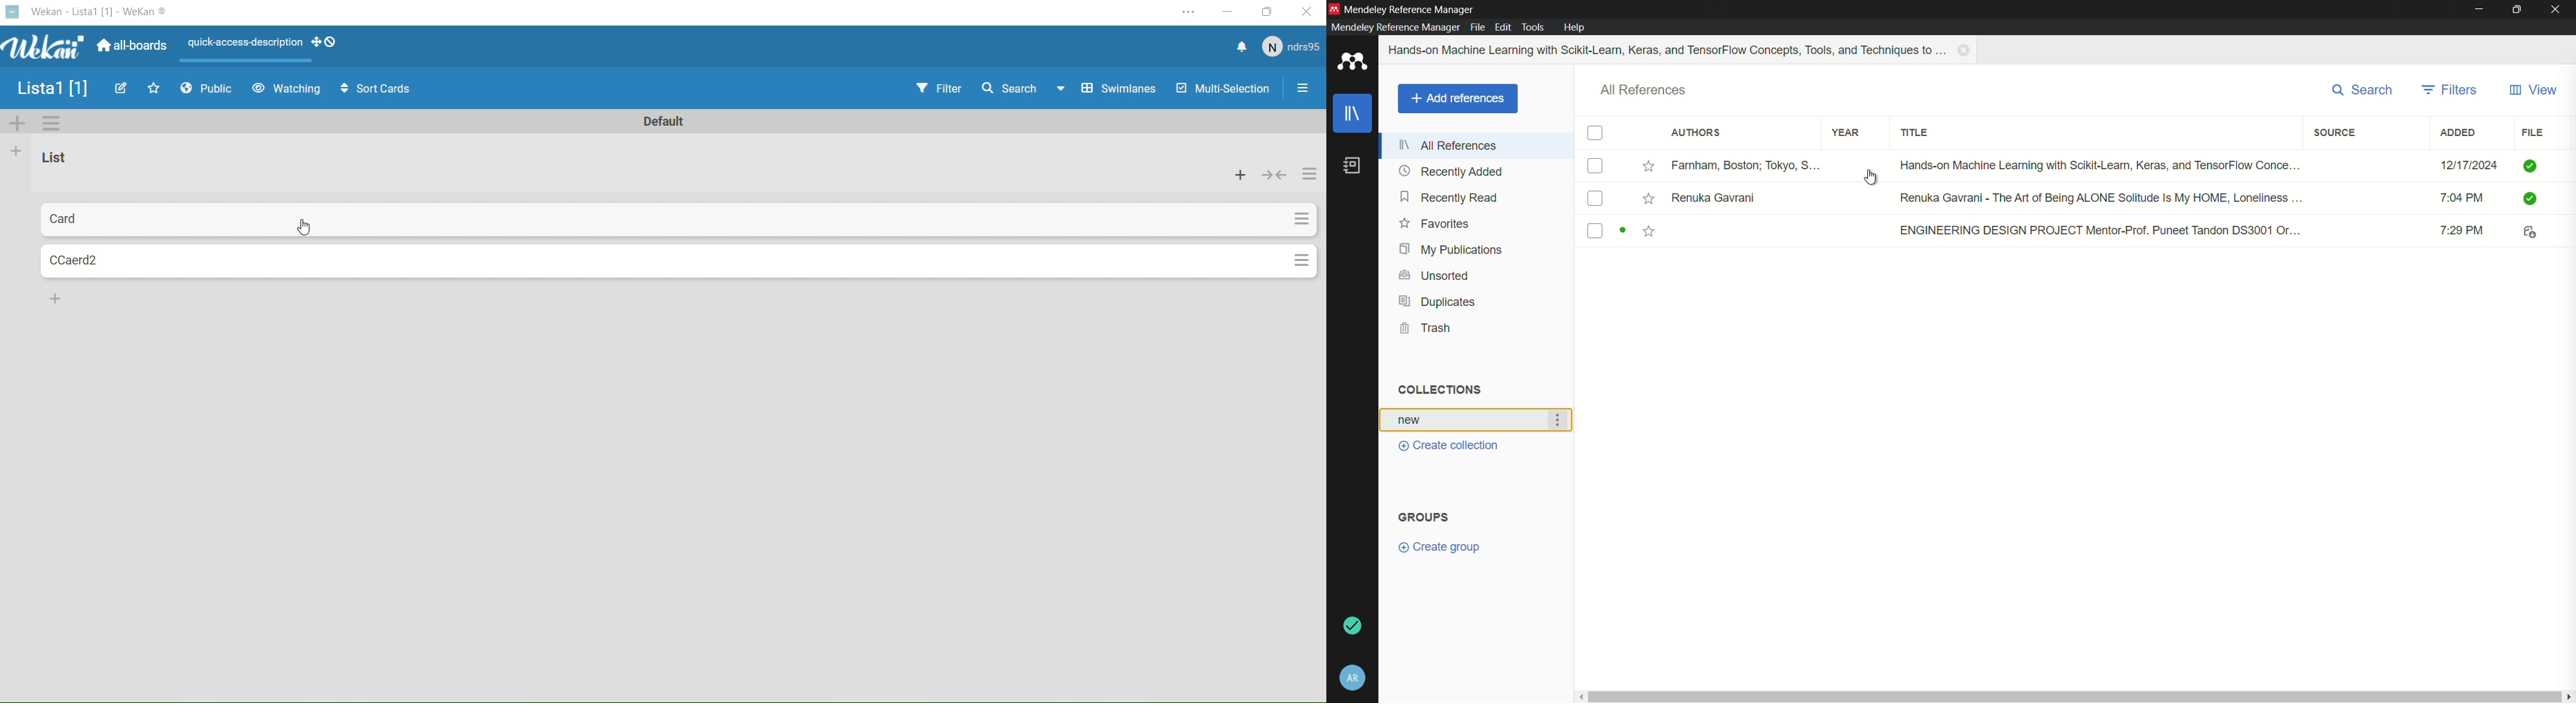 Image resolution: width=2576 pixels, height=728 pixels. I want to click on help menu, so click(1576, 27).